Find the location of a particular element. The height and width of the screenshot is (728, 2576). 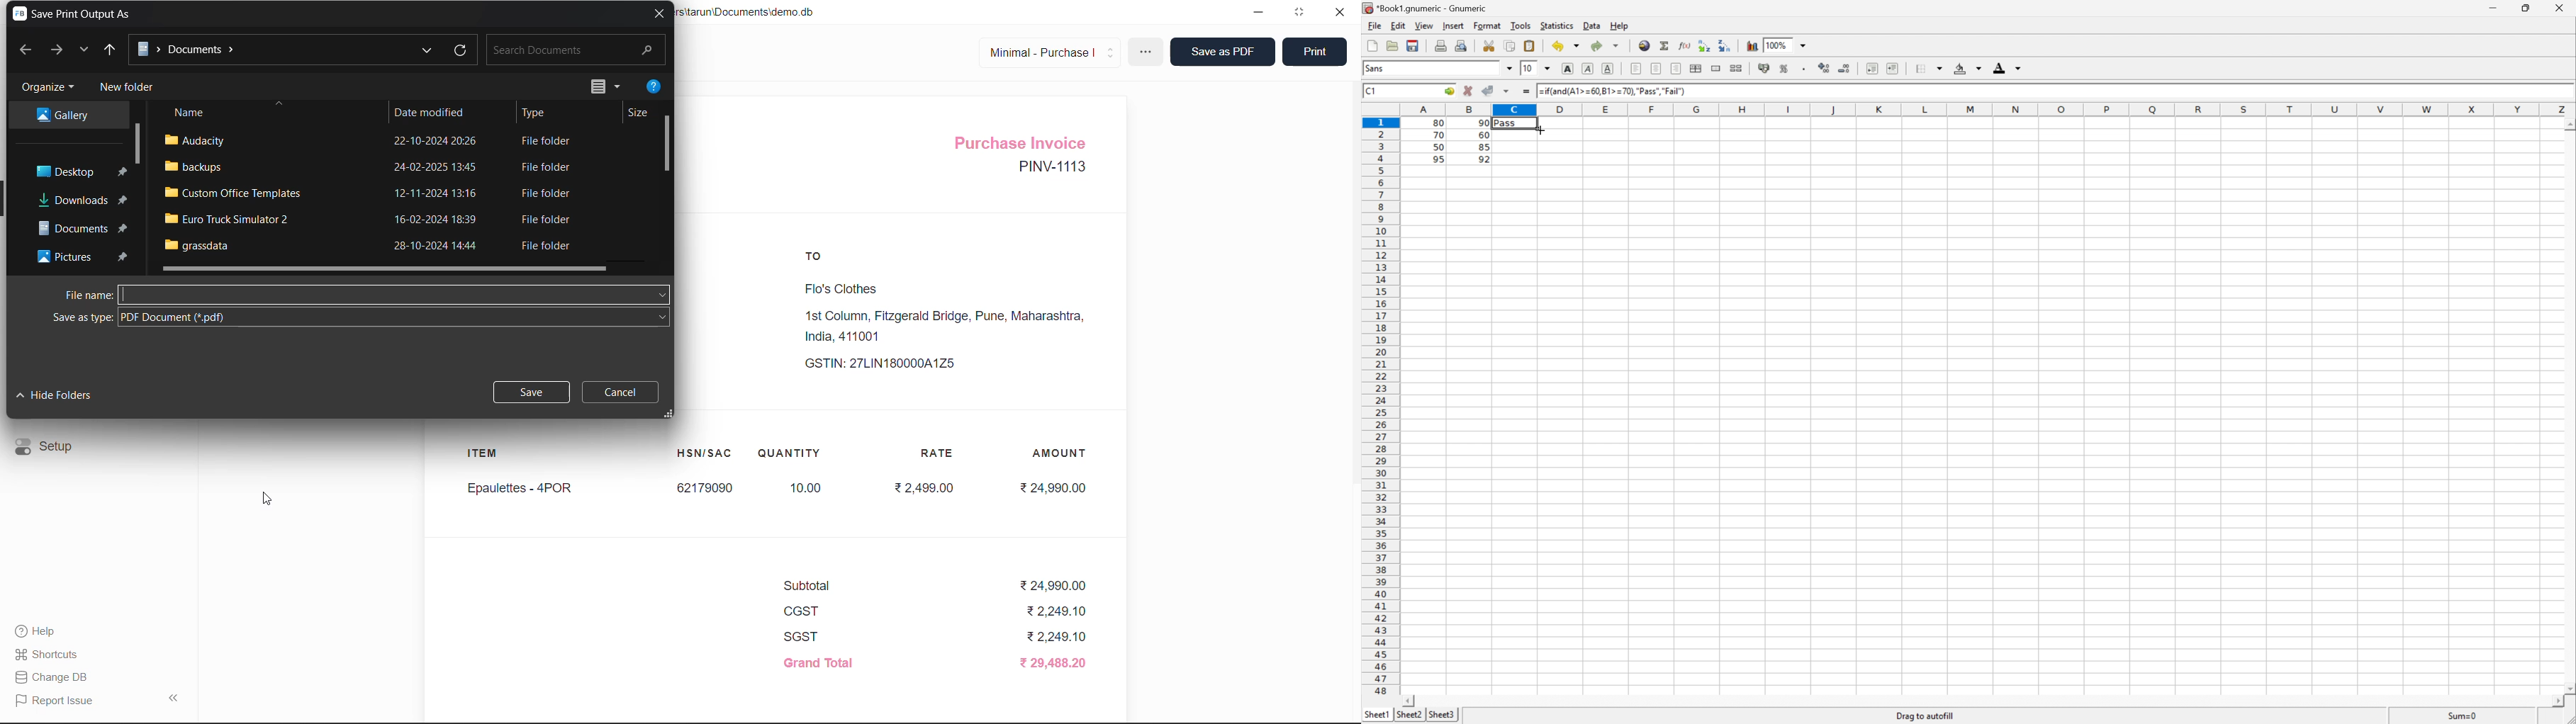

Downloads is located at coordinates (87, 198).